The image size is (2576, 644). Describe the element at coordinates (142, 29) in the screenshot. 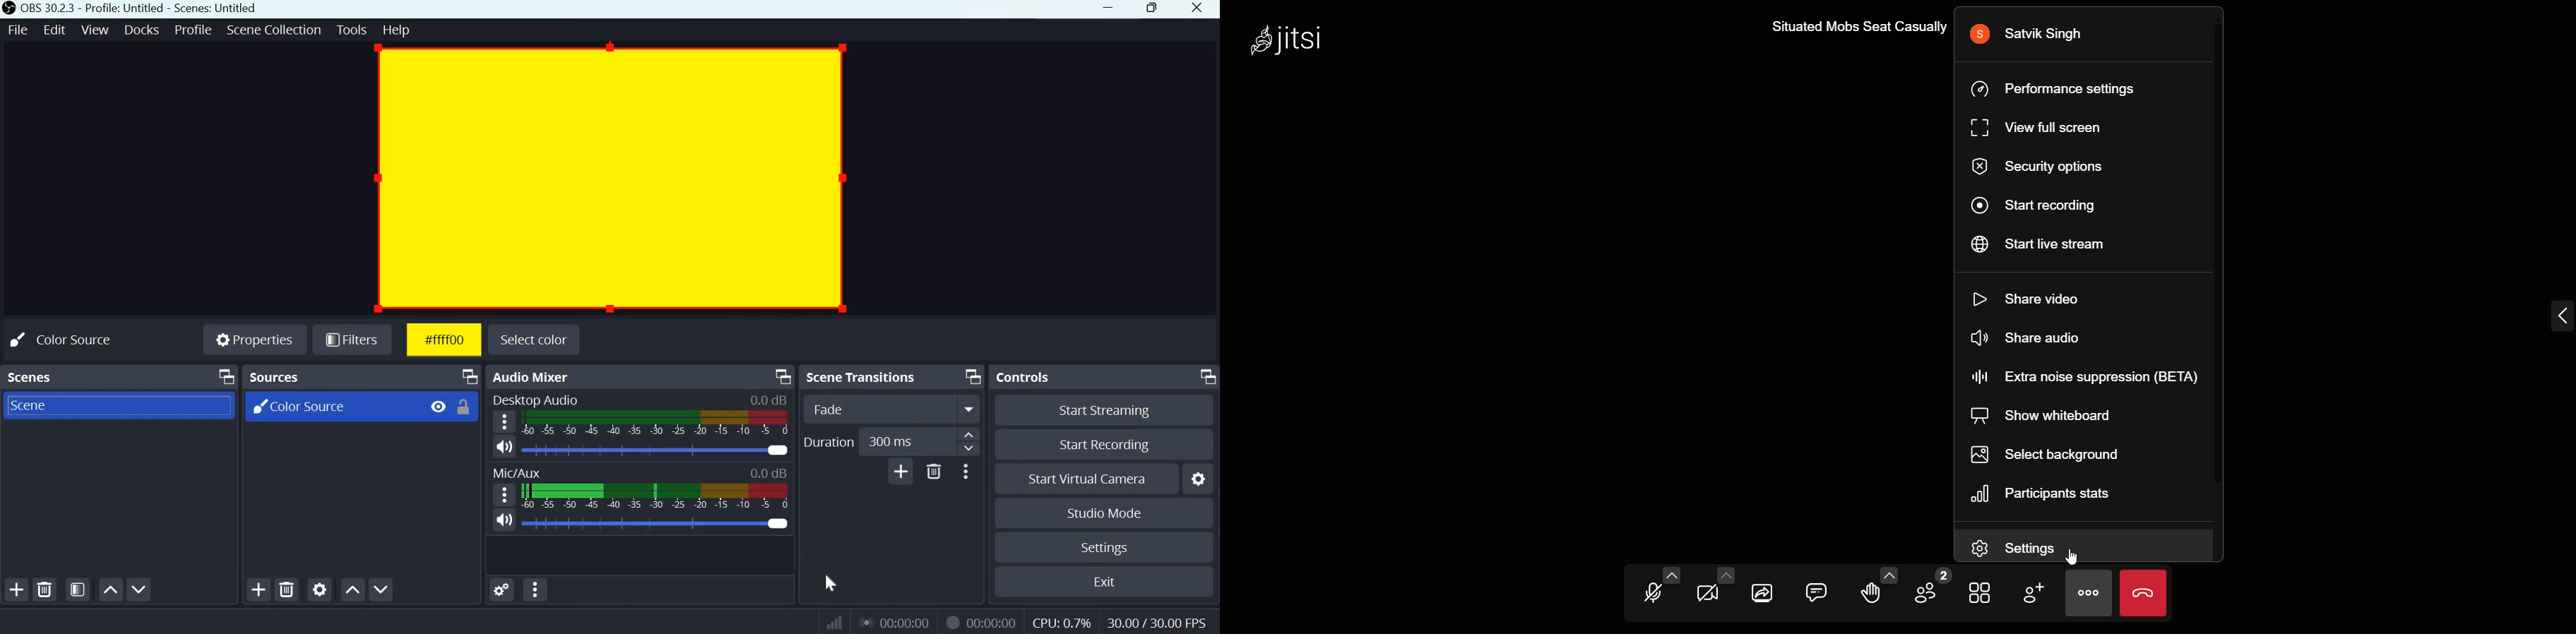

I see `Docks` at that location.